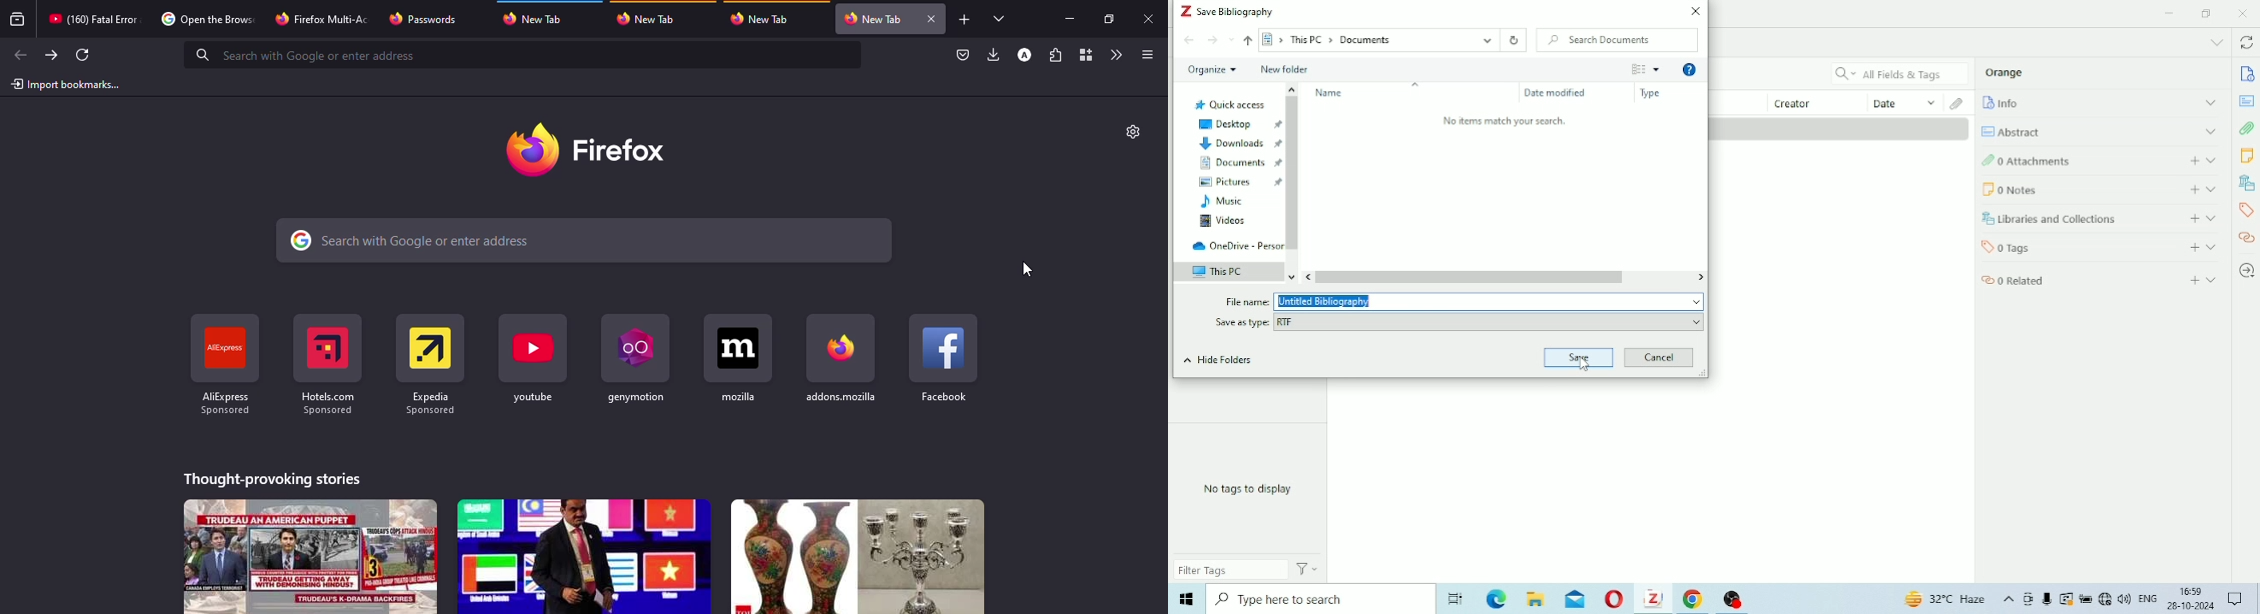  What do you see at coordinates (1331, 93) in the screenshot?
I see `Name` at bounding box center [1331, 93].